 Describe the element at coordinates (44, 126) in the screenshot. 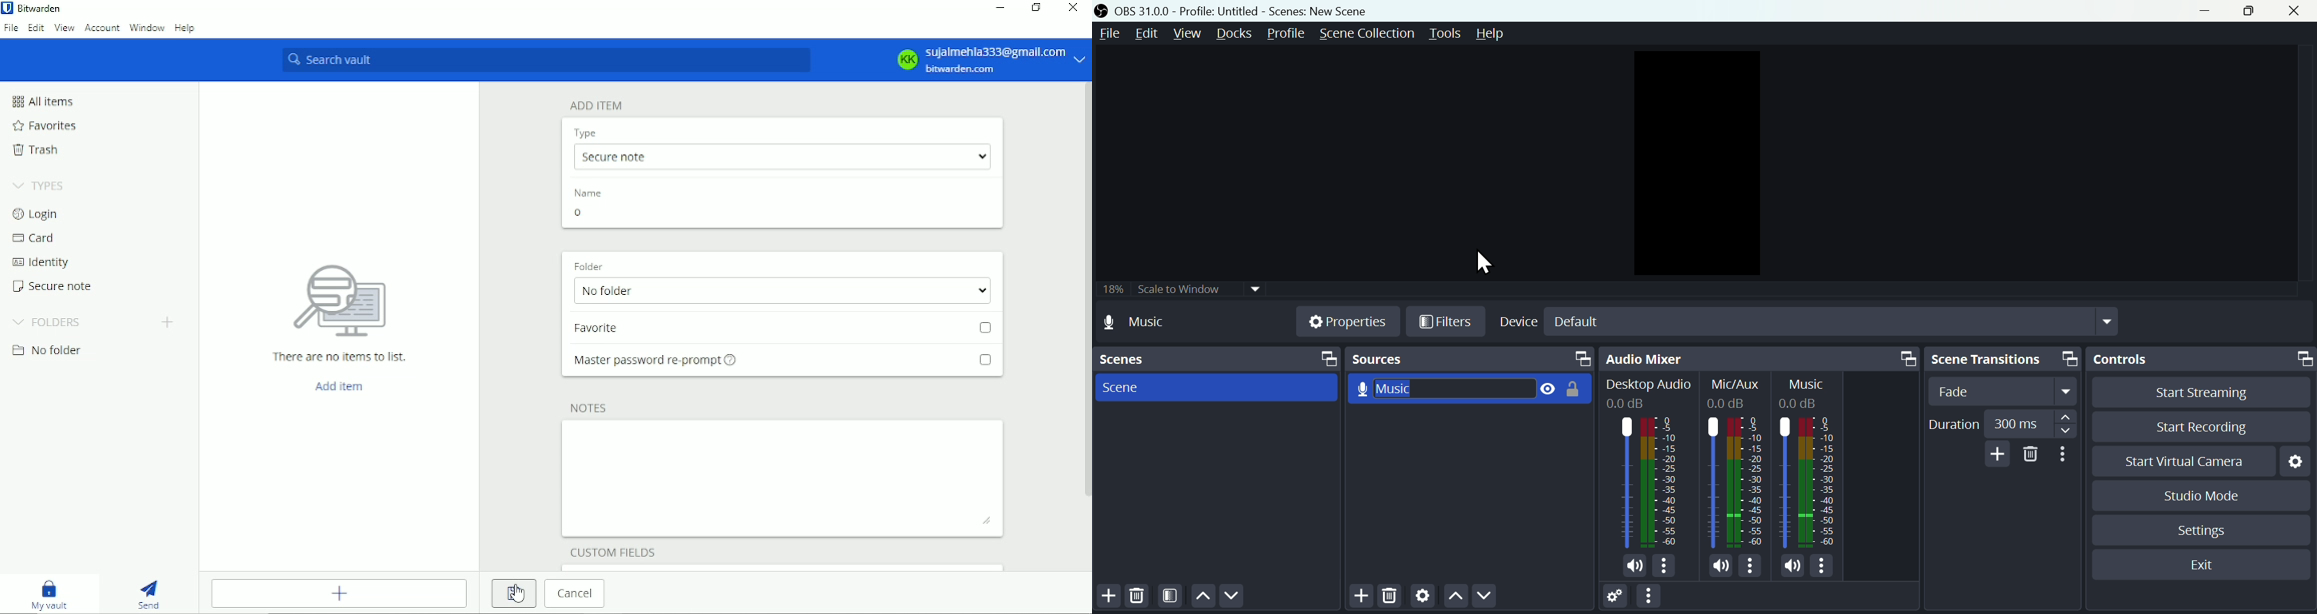

I see `Favorites` at that location.